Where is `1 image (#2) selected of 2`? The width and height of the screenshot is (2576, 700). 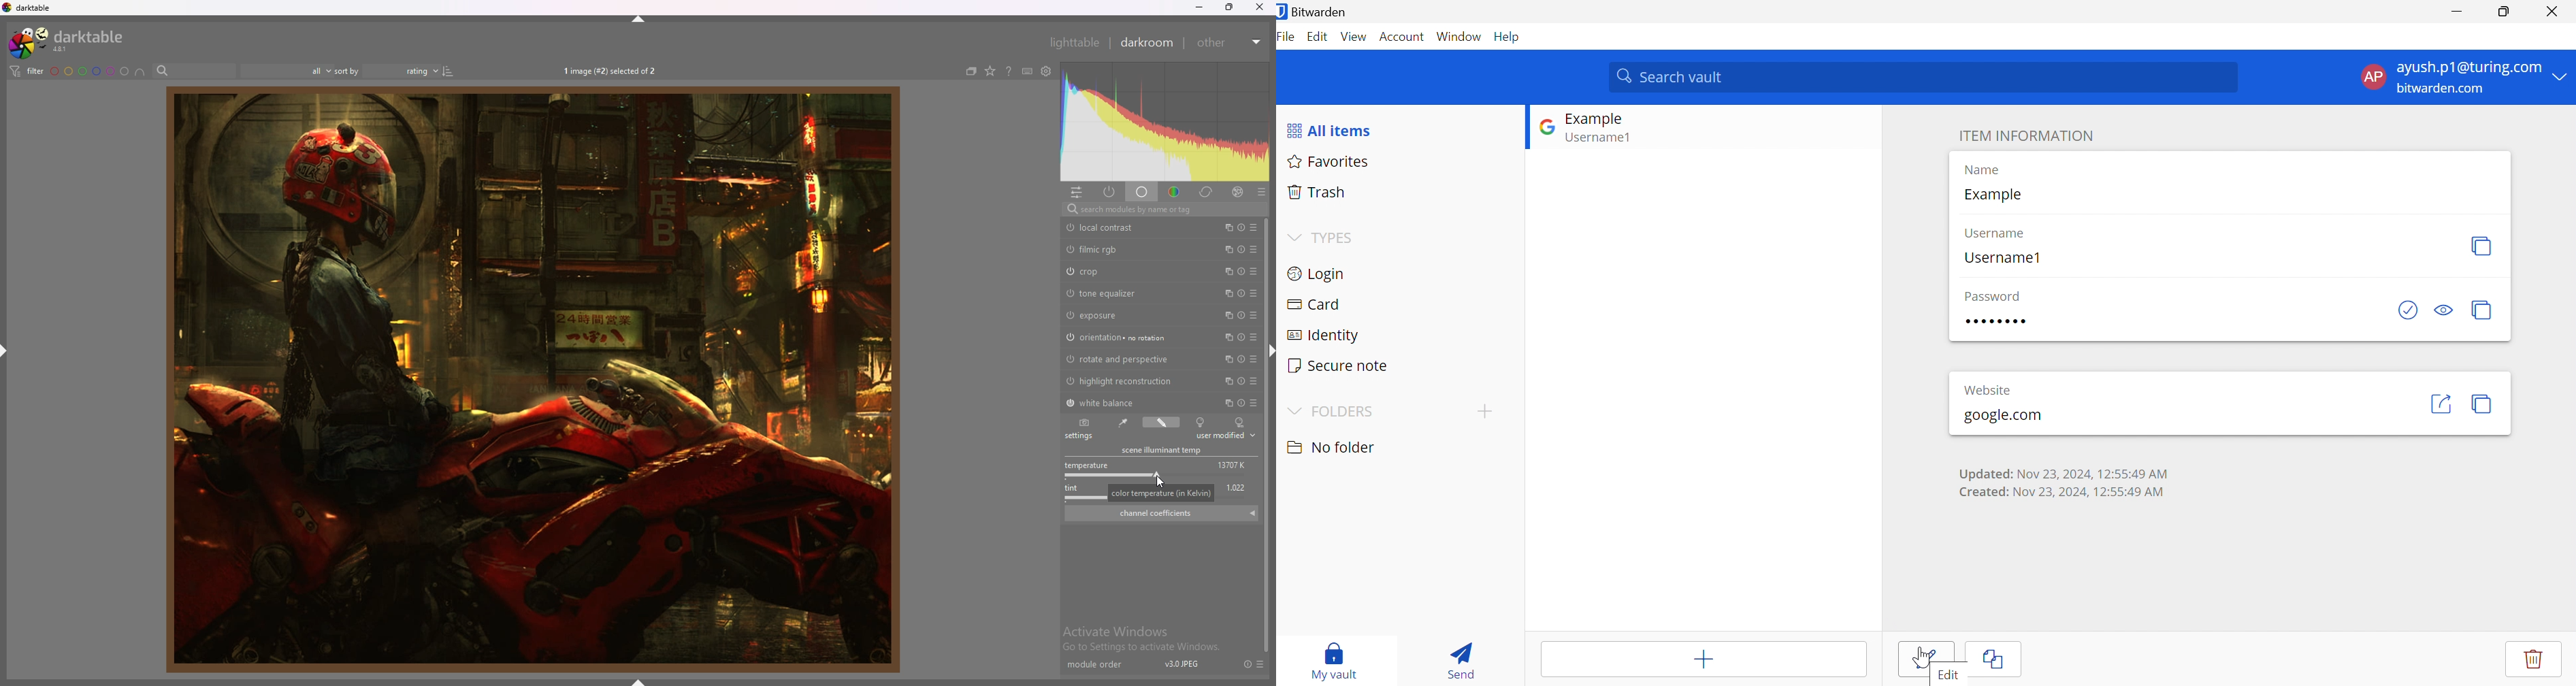 1 image (#2) selected of 2 is located at coordinates (614, 70).